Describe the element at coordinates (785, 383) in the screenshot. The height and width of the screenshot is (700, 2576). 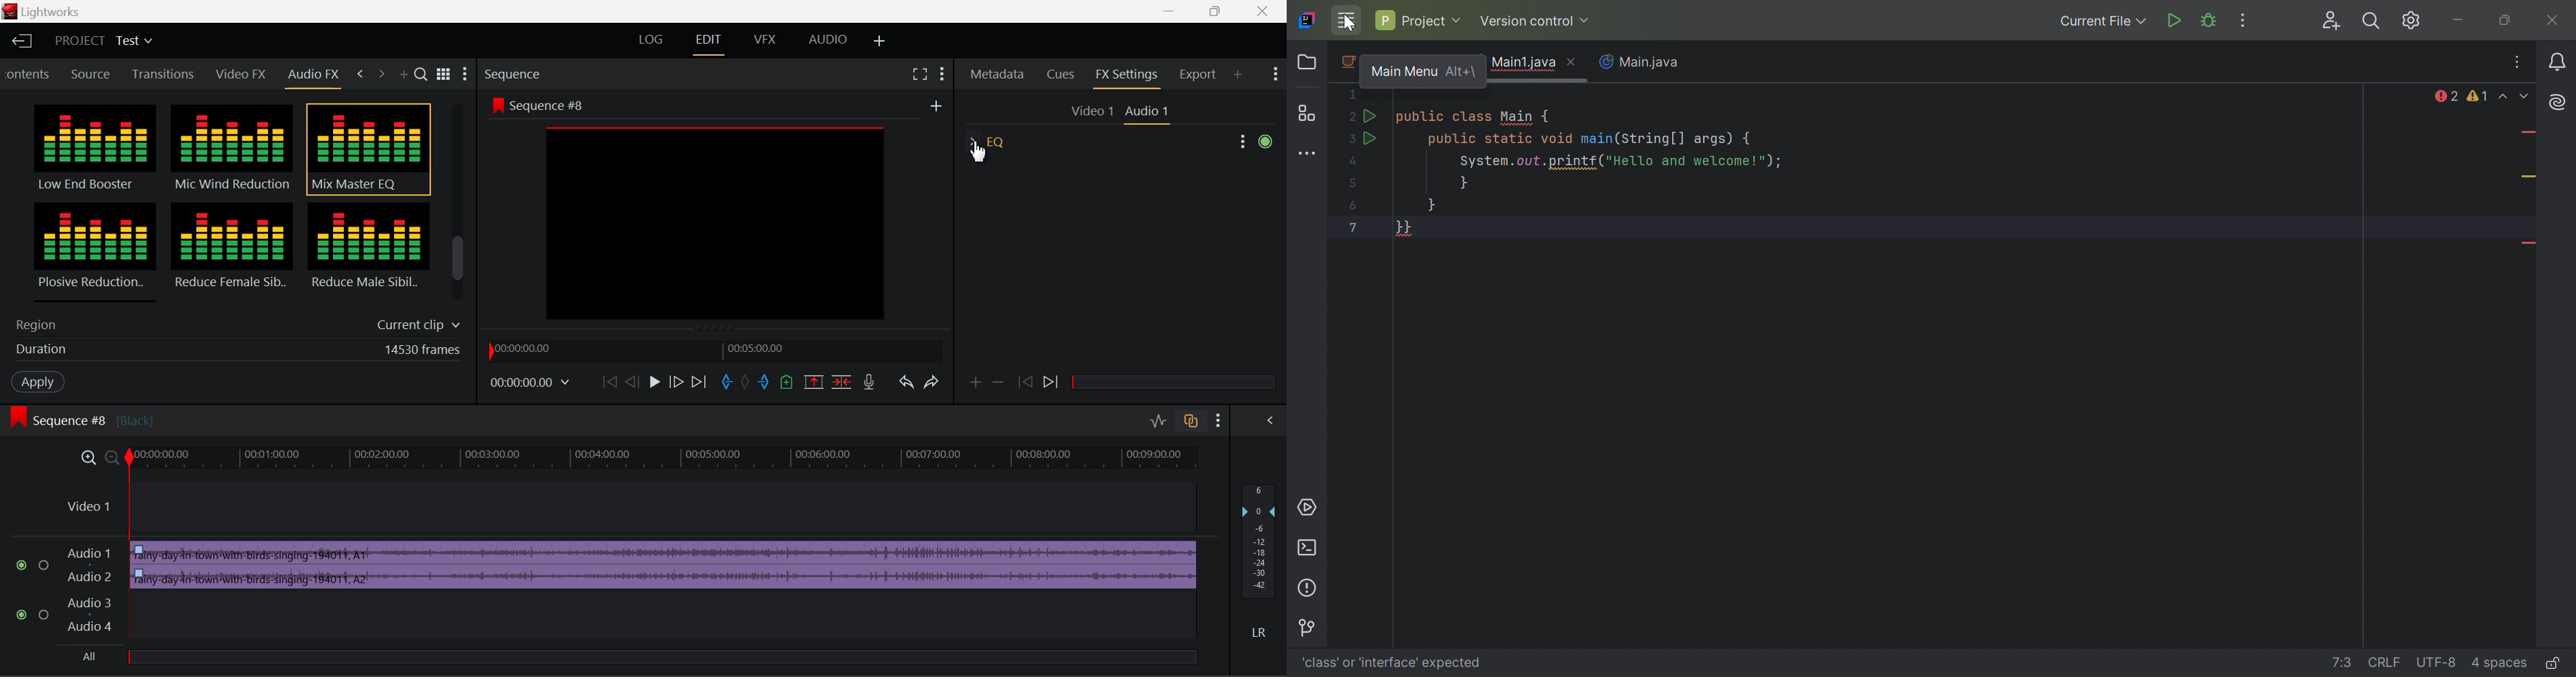
I see `Mark Cue` at that location.